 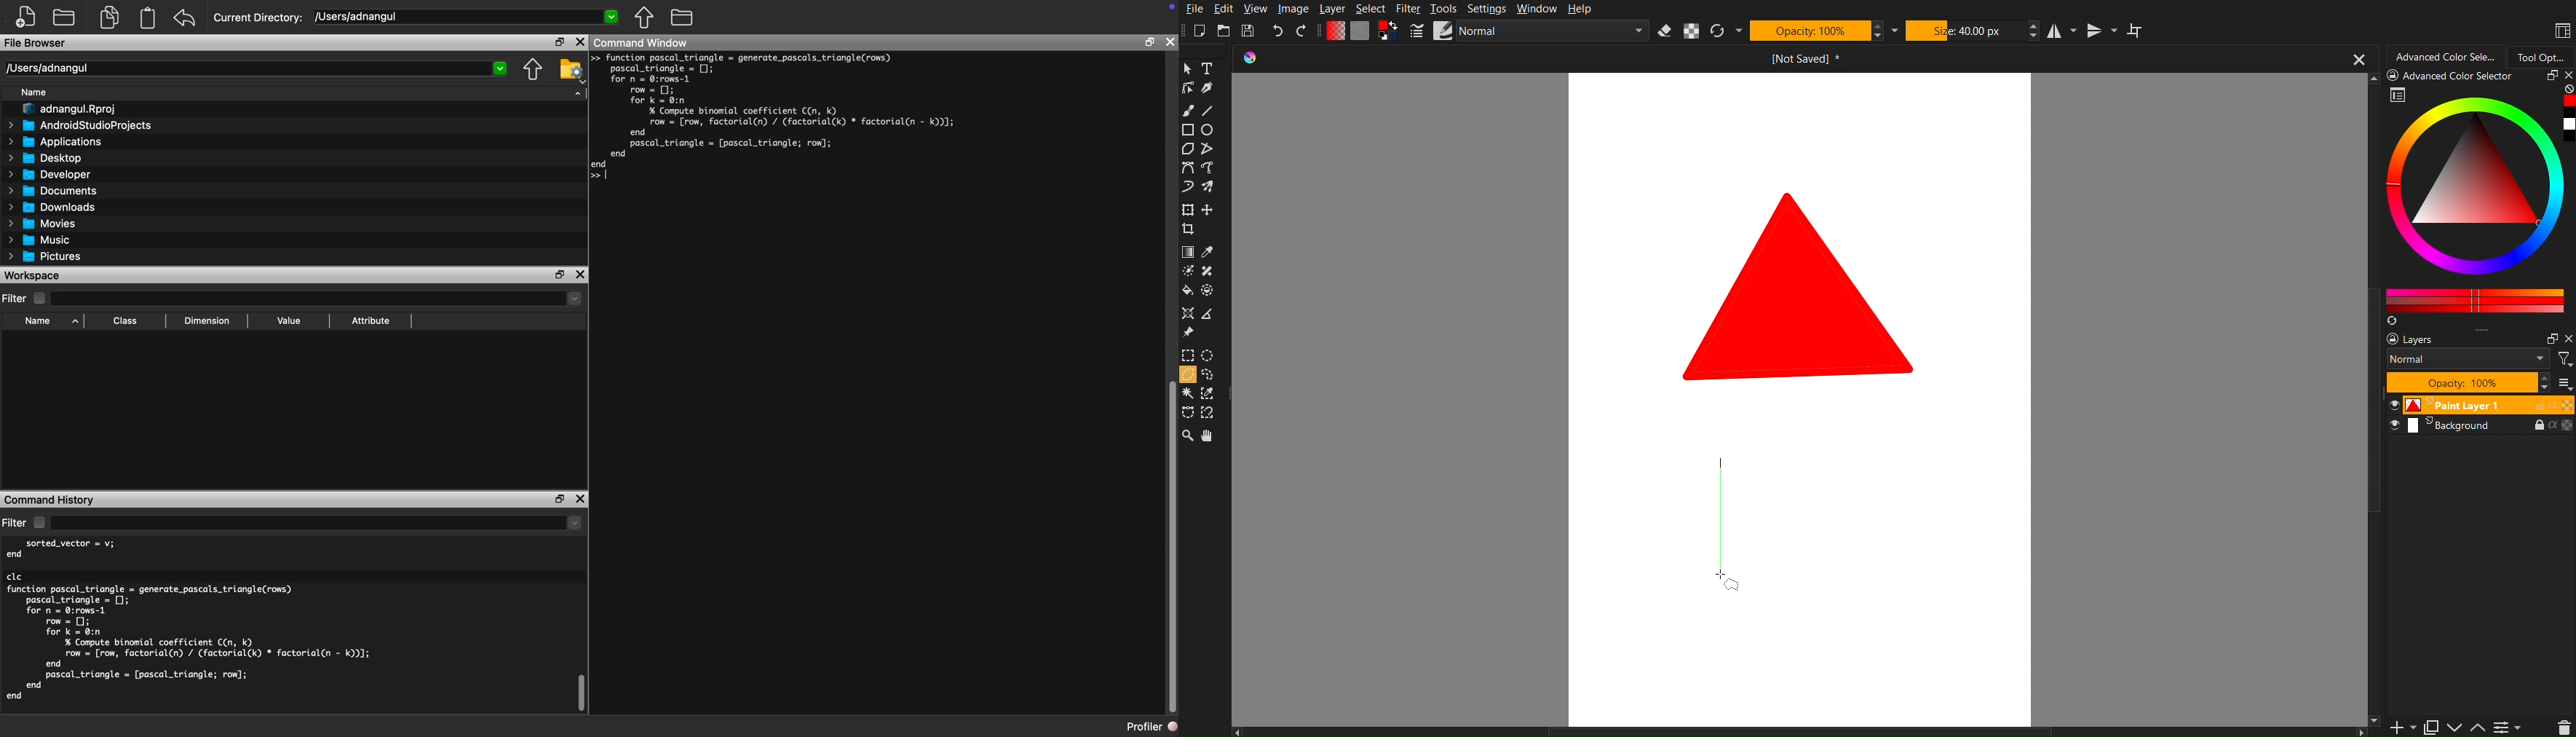 I want to click on View, so click(x=1256, y=8).